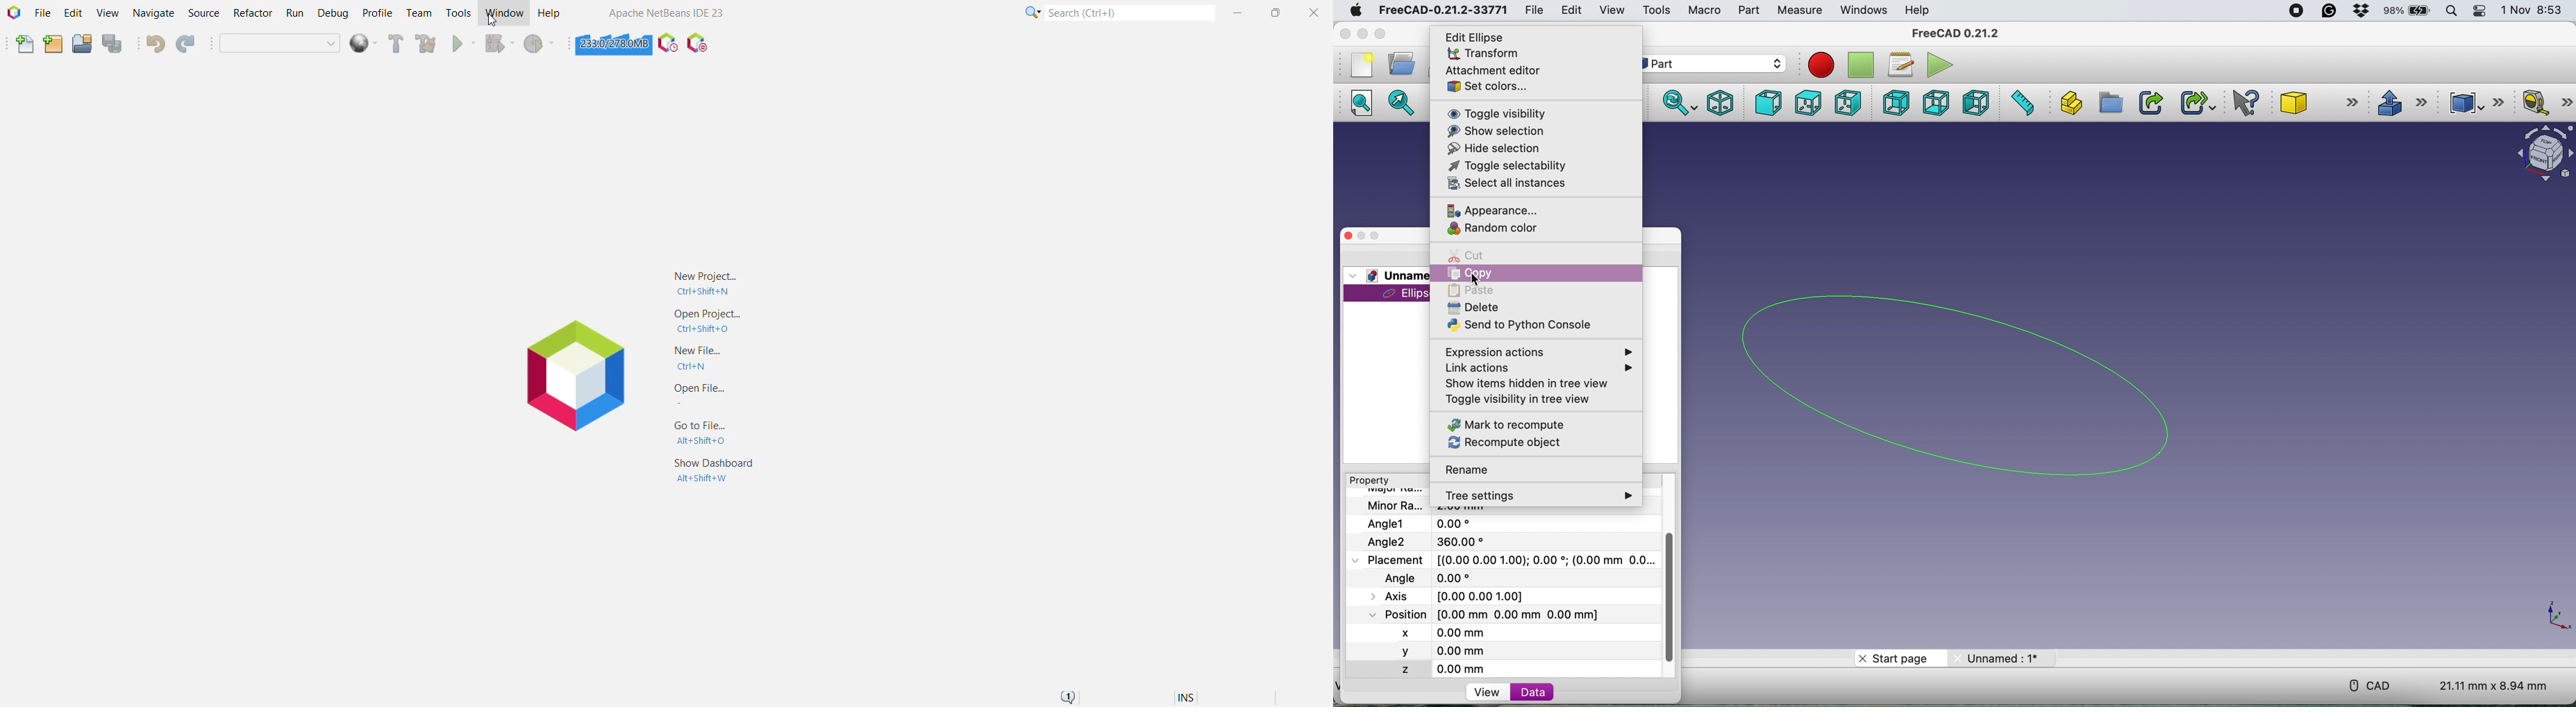  I want to click on sync view, so click(1680, 103).